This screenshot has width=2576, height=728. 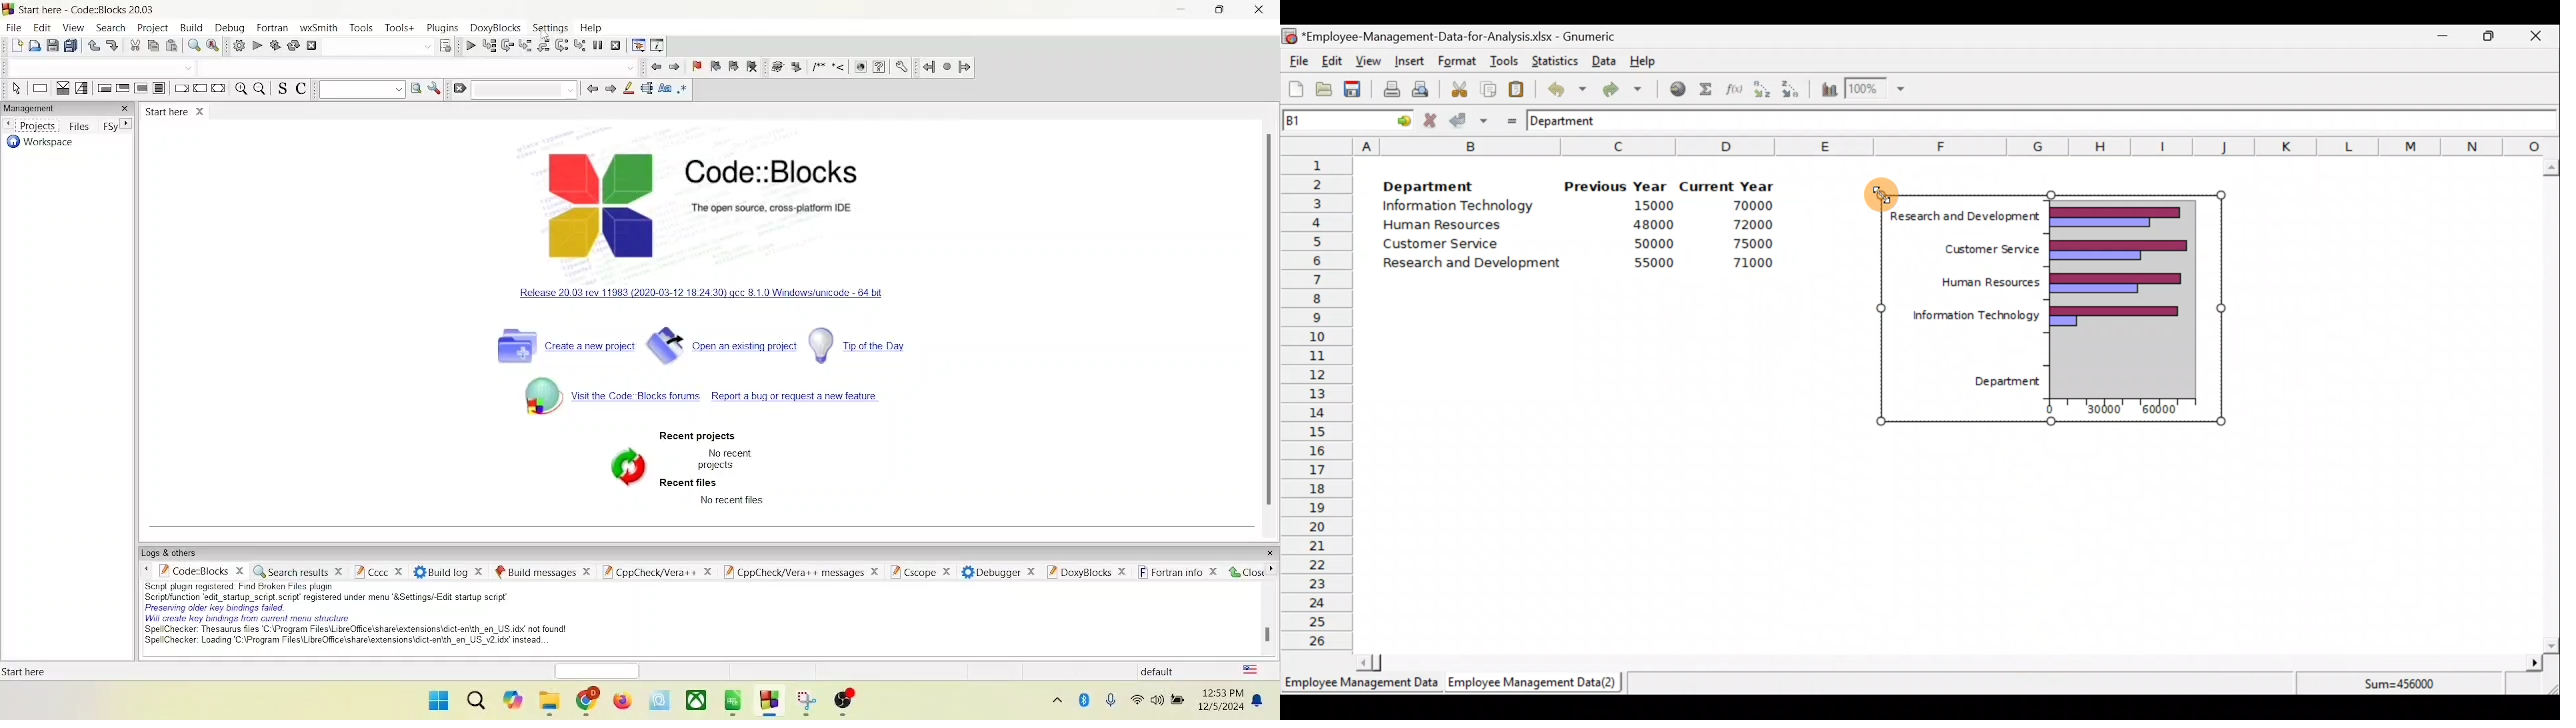 What do you see at coordinates (900, 66) in the screenshot?
I see `settings` at bounding box center [900, 66].